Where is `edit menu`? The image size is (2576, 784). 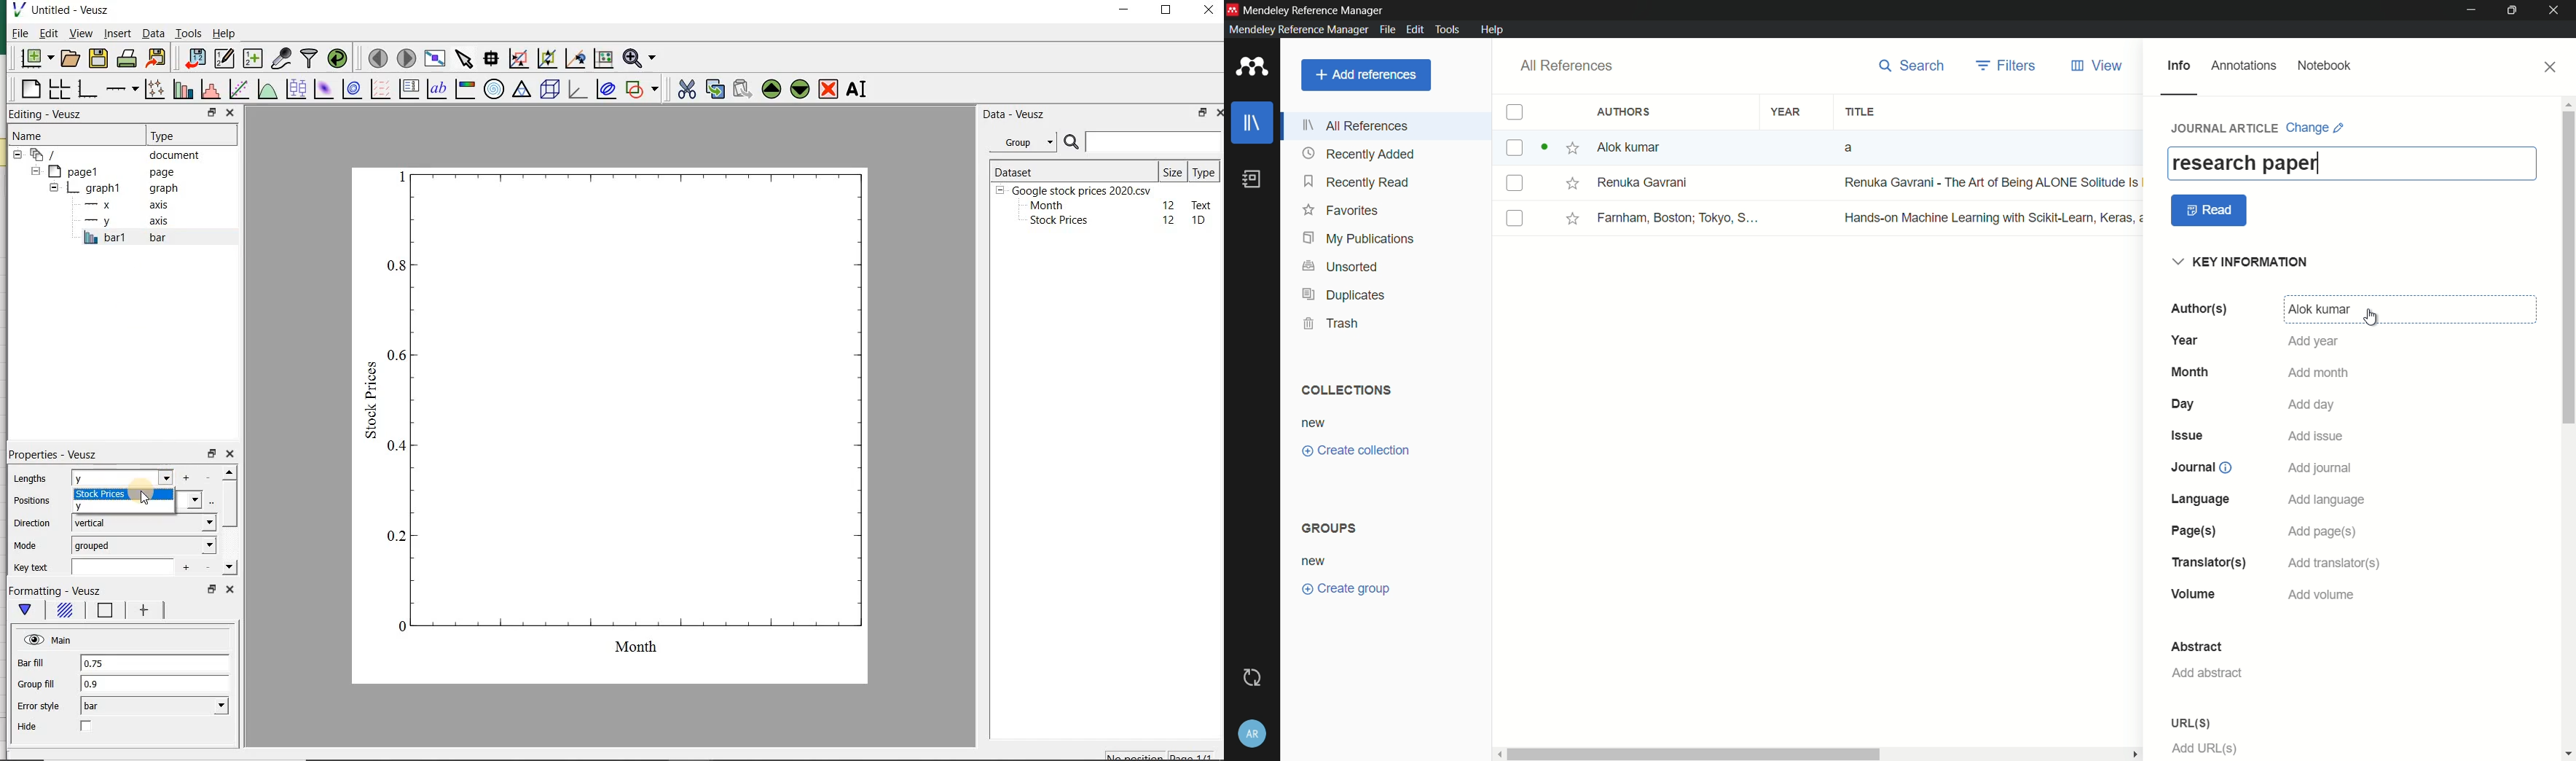
edit menu is located at coordinates (1413, 30).